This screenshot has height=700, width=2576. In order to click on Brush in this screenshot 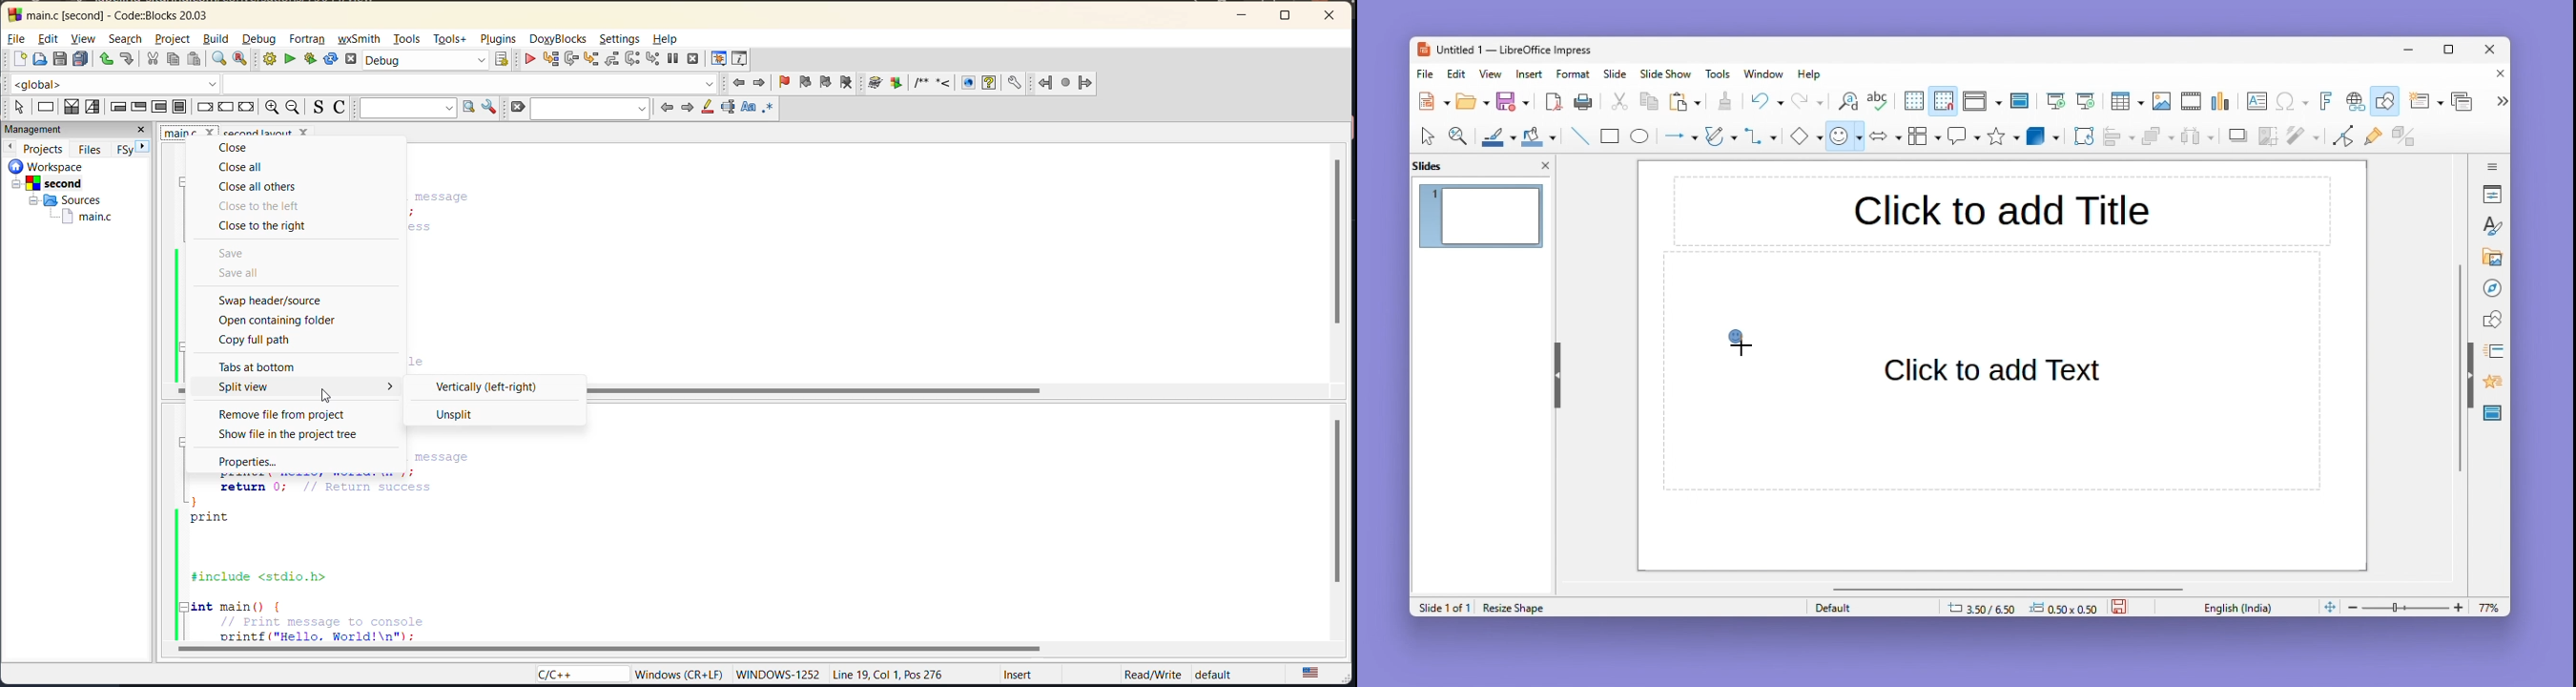, I will do `click(1494, 134)`.